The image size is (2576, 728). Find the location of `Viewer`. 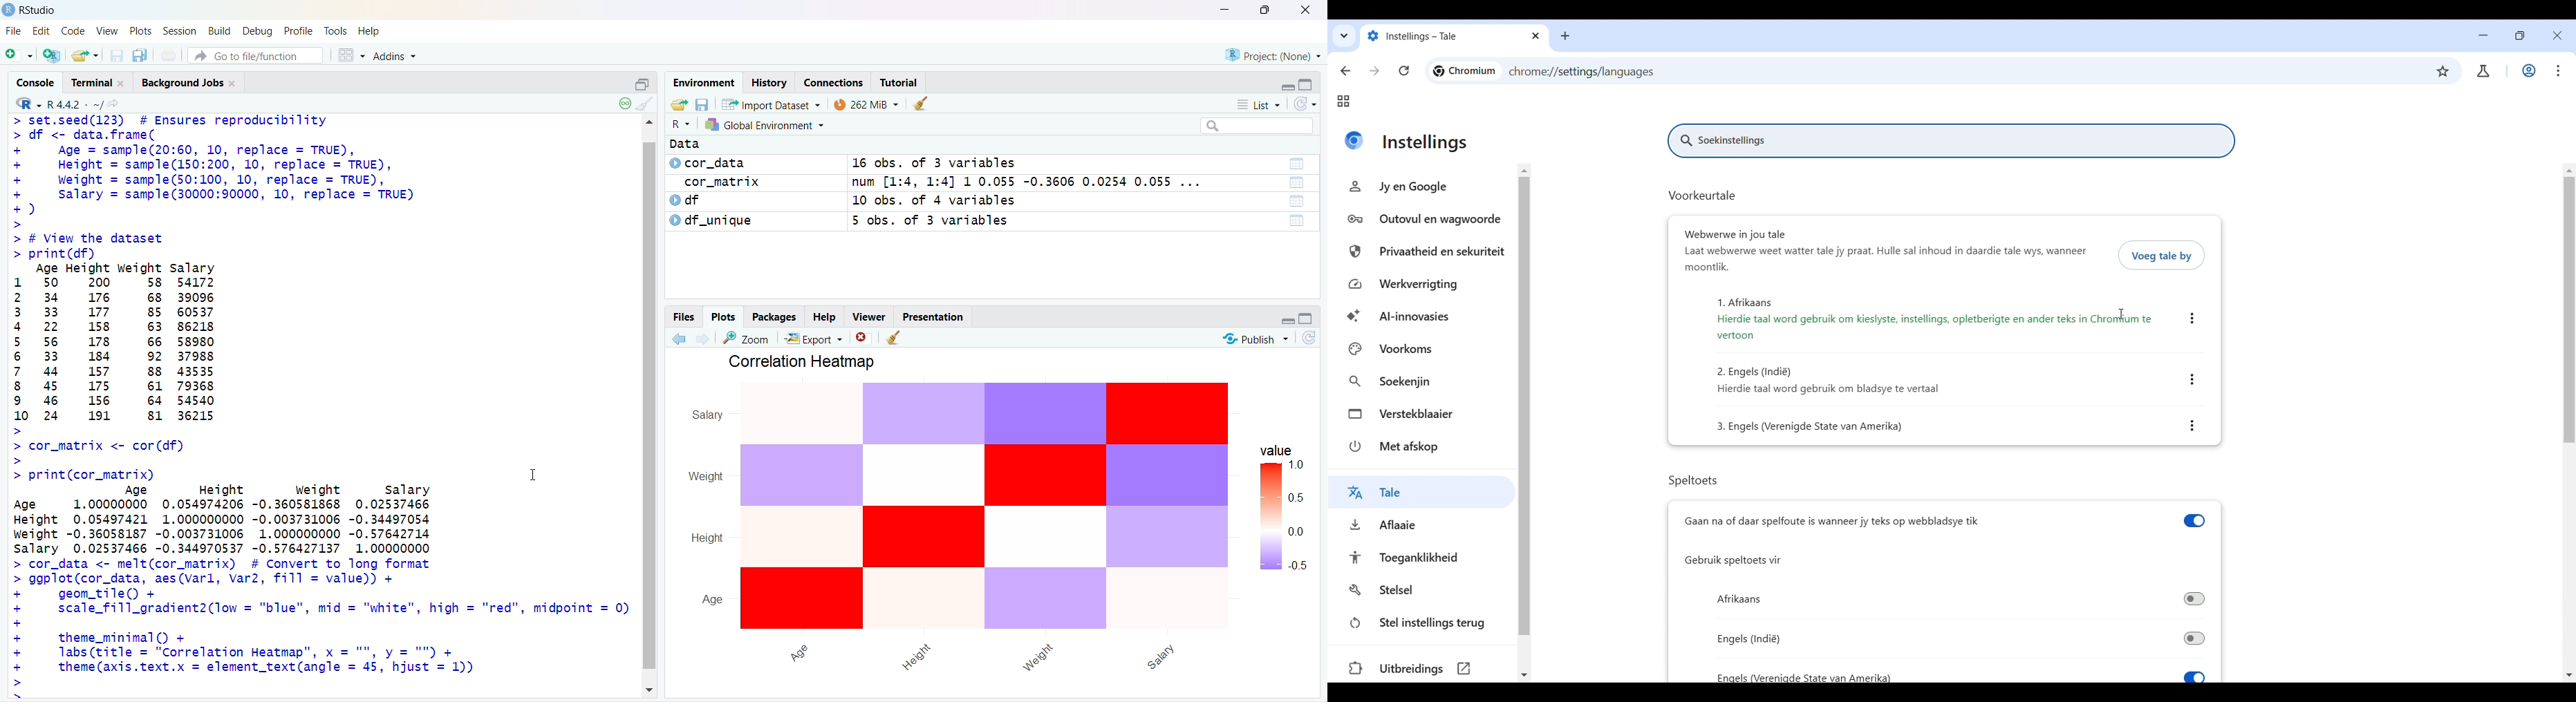

Viewer is located at coordinates (870, 316).